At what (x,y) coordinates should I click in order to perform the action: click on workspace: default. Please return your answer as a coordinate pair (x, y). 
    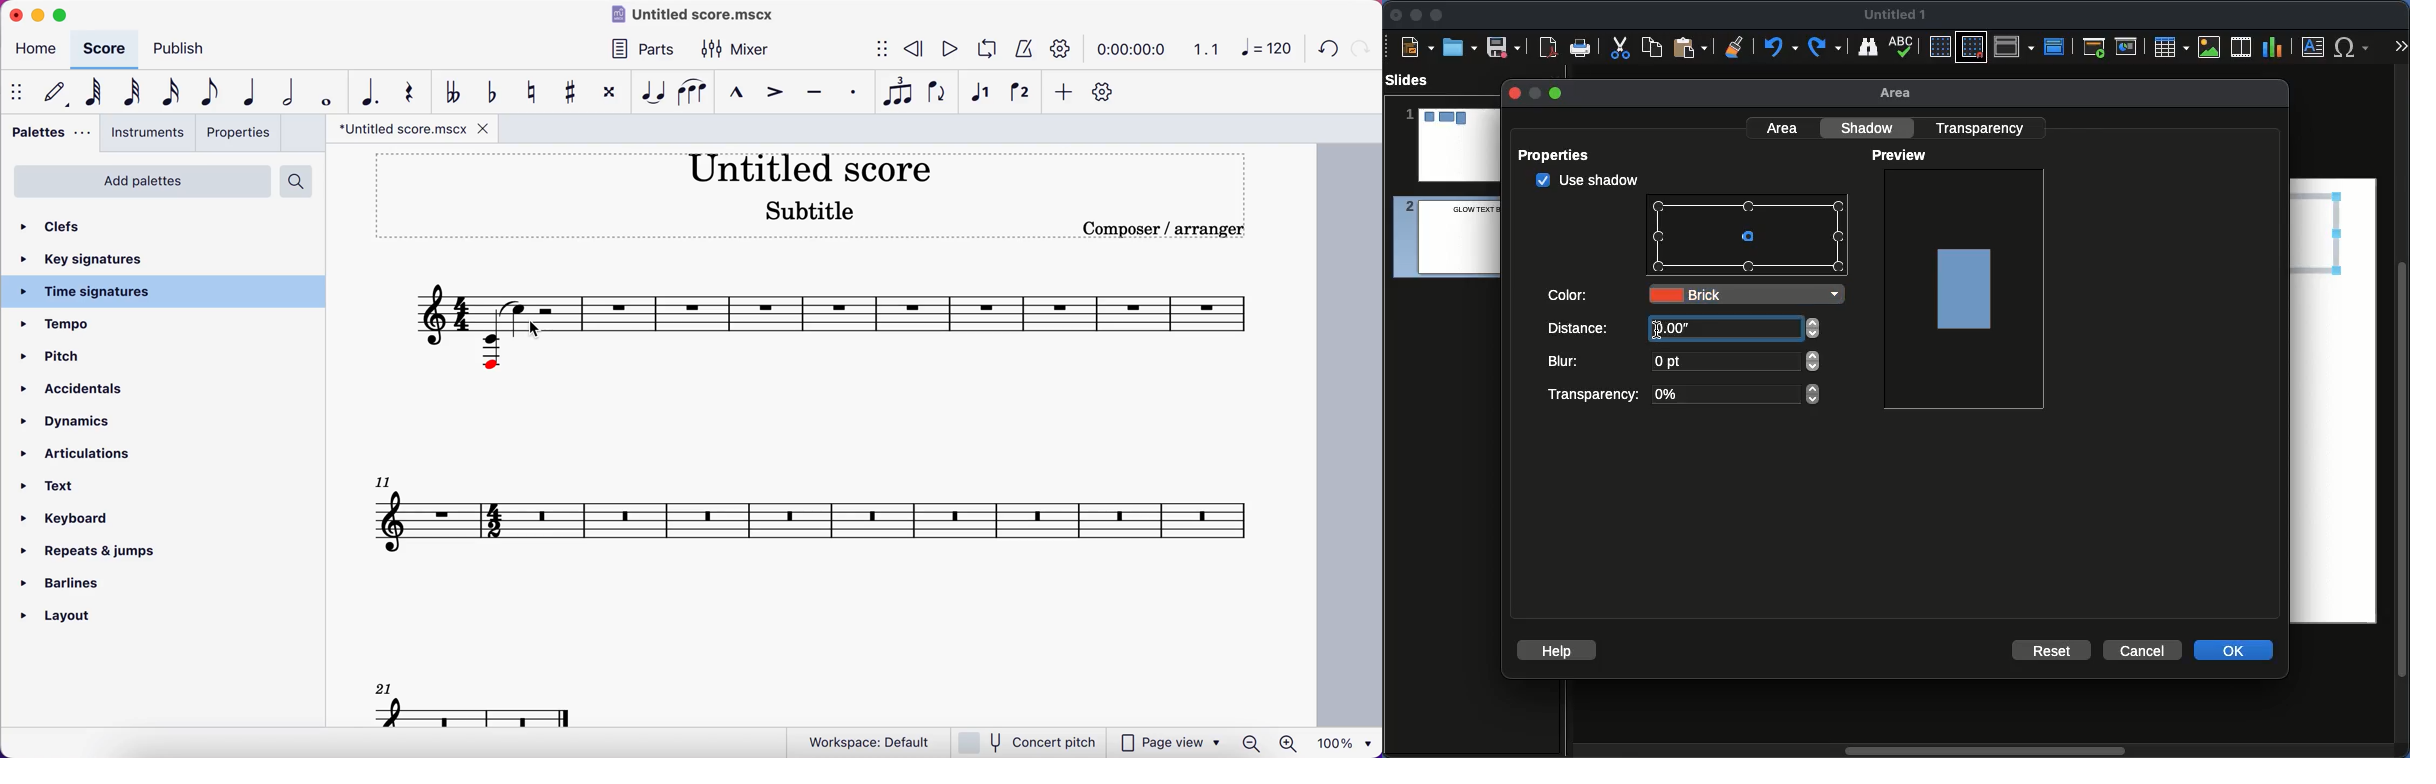
    Looking at the image, I should click on (867, 742).